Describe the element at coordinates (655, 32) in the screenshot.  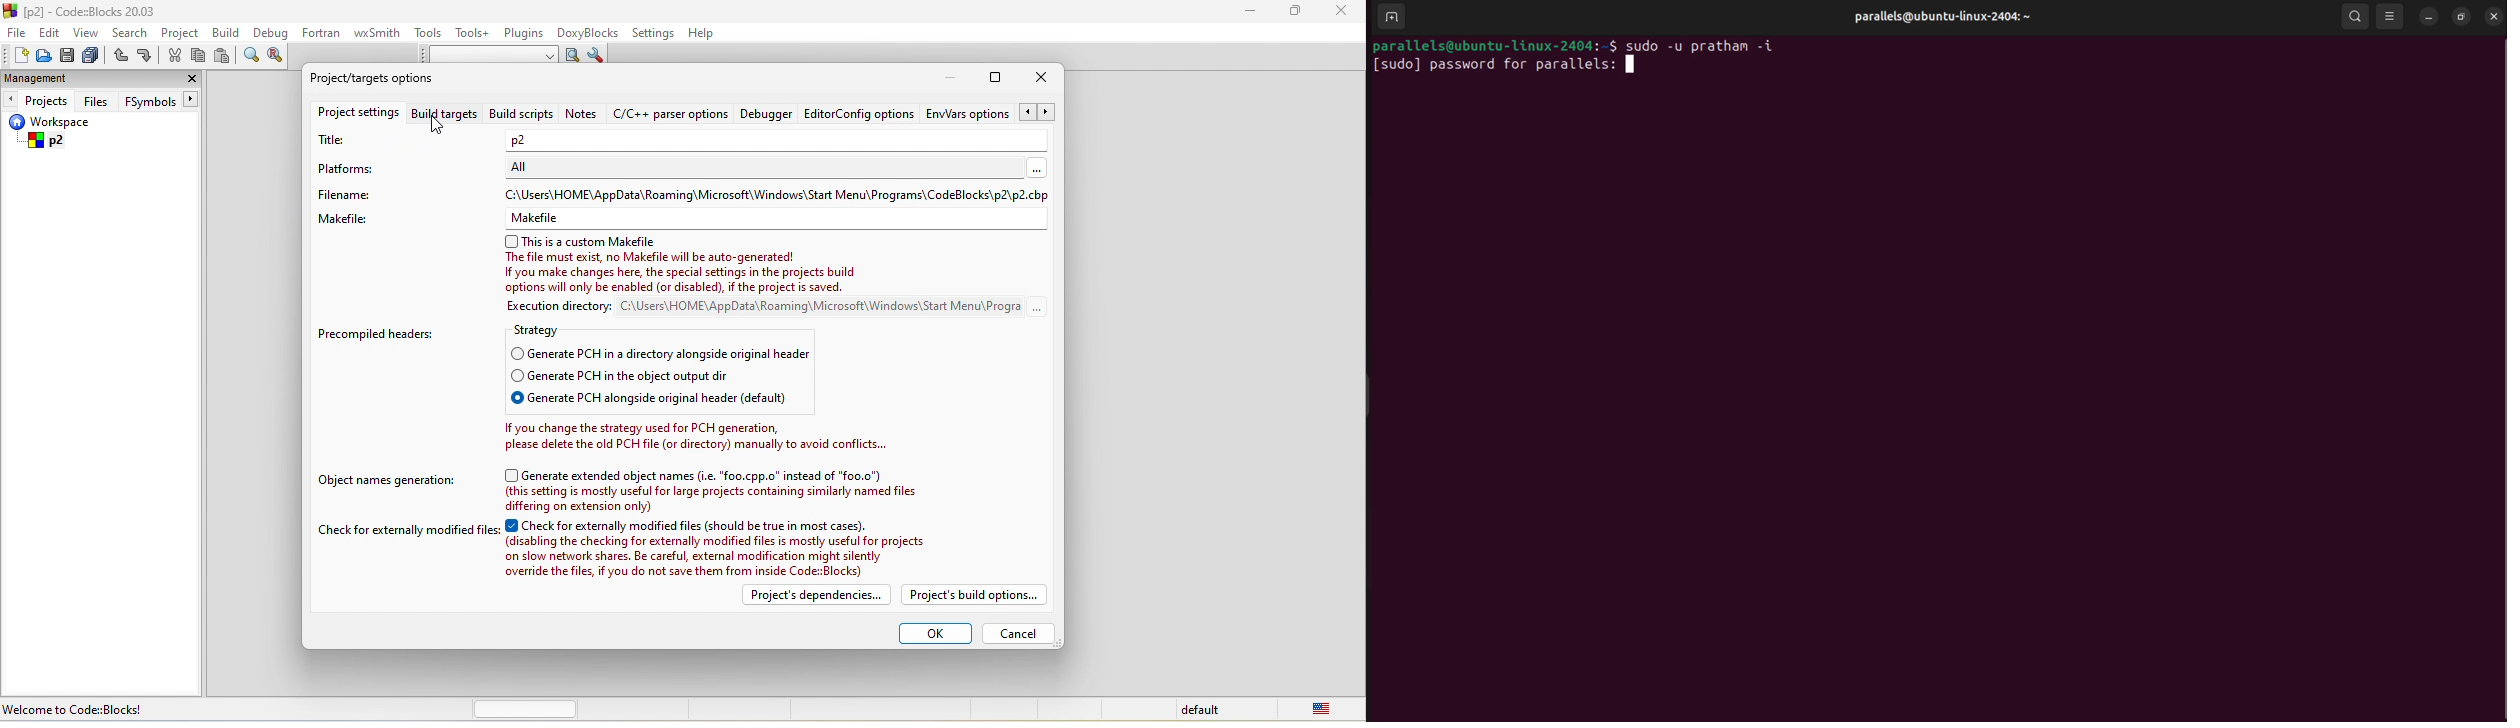
I see `settings` at that location.